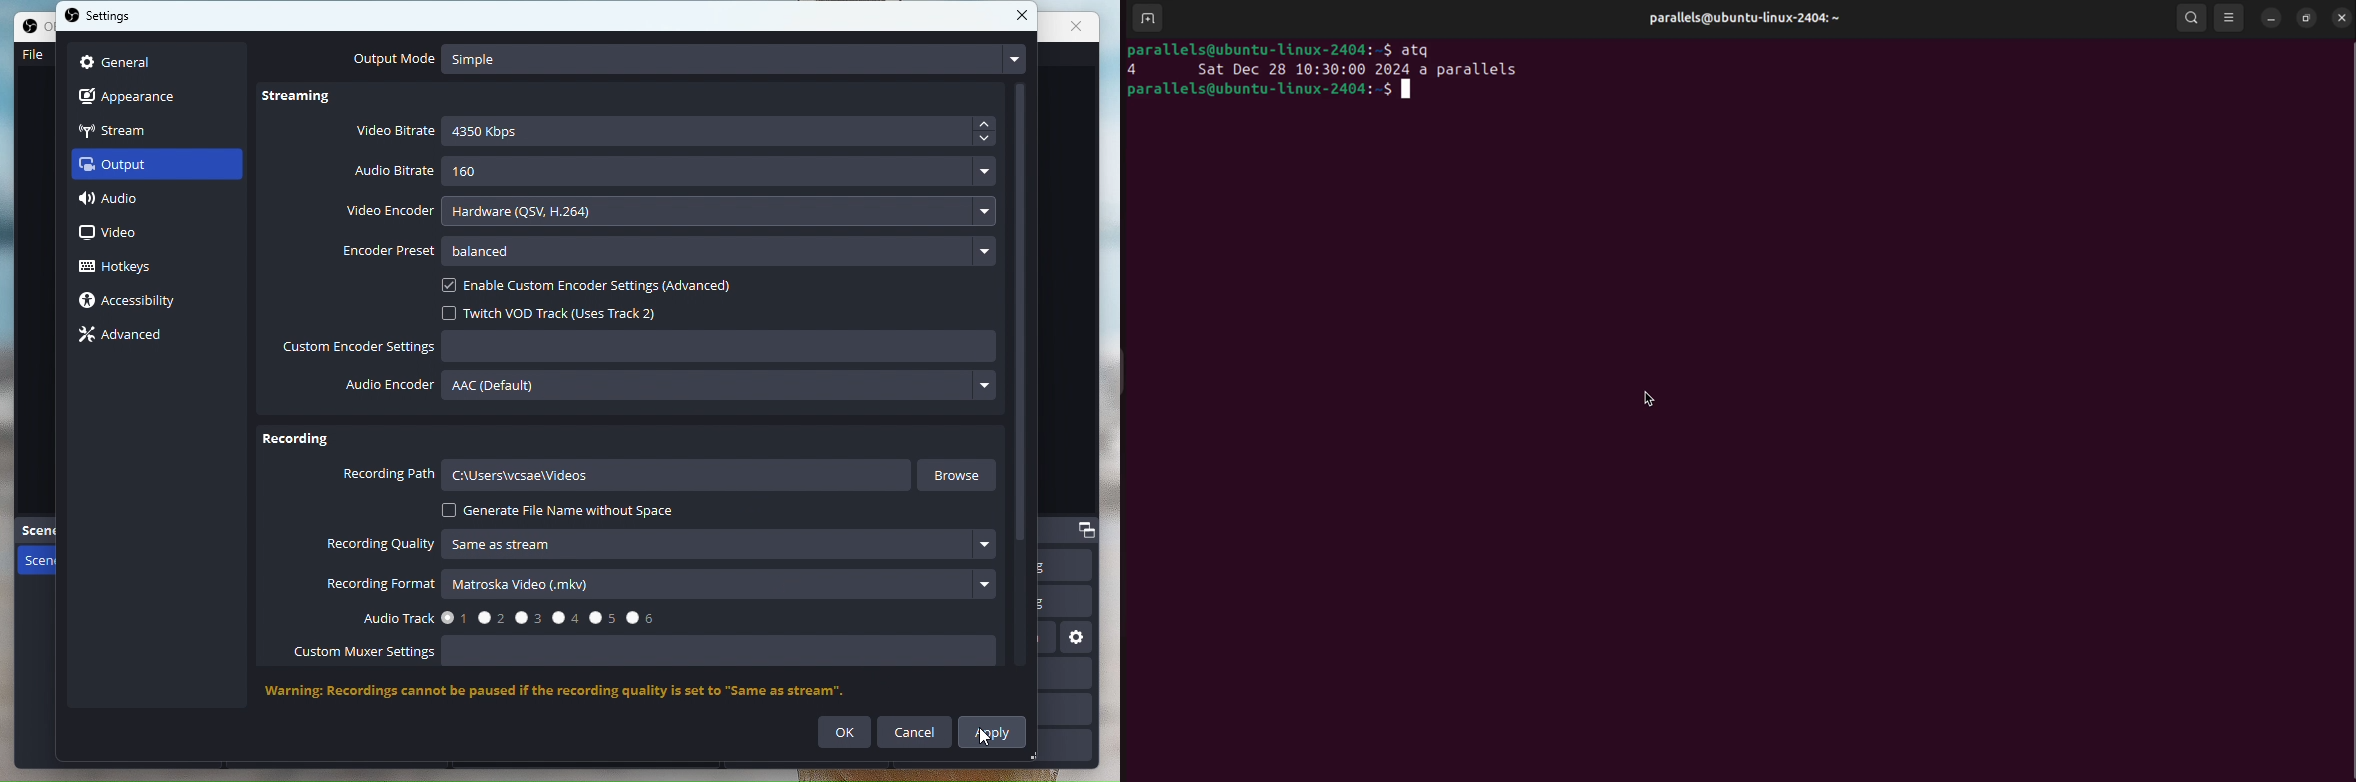 The image size is (2380, 784). I want to click on Recording path, so click(626, 478).